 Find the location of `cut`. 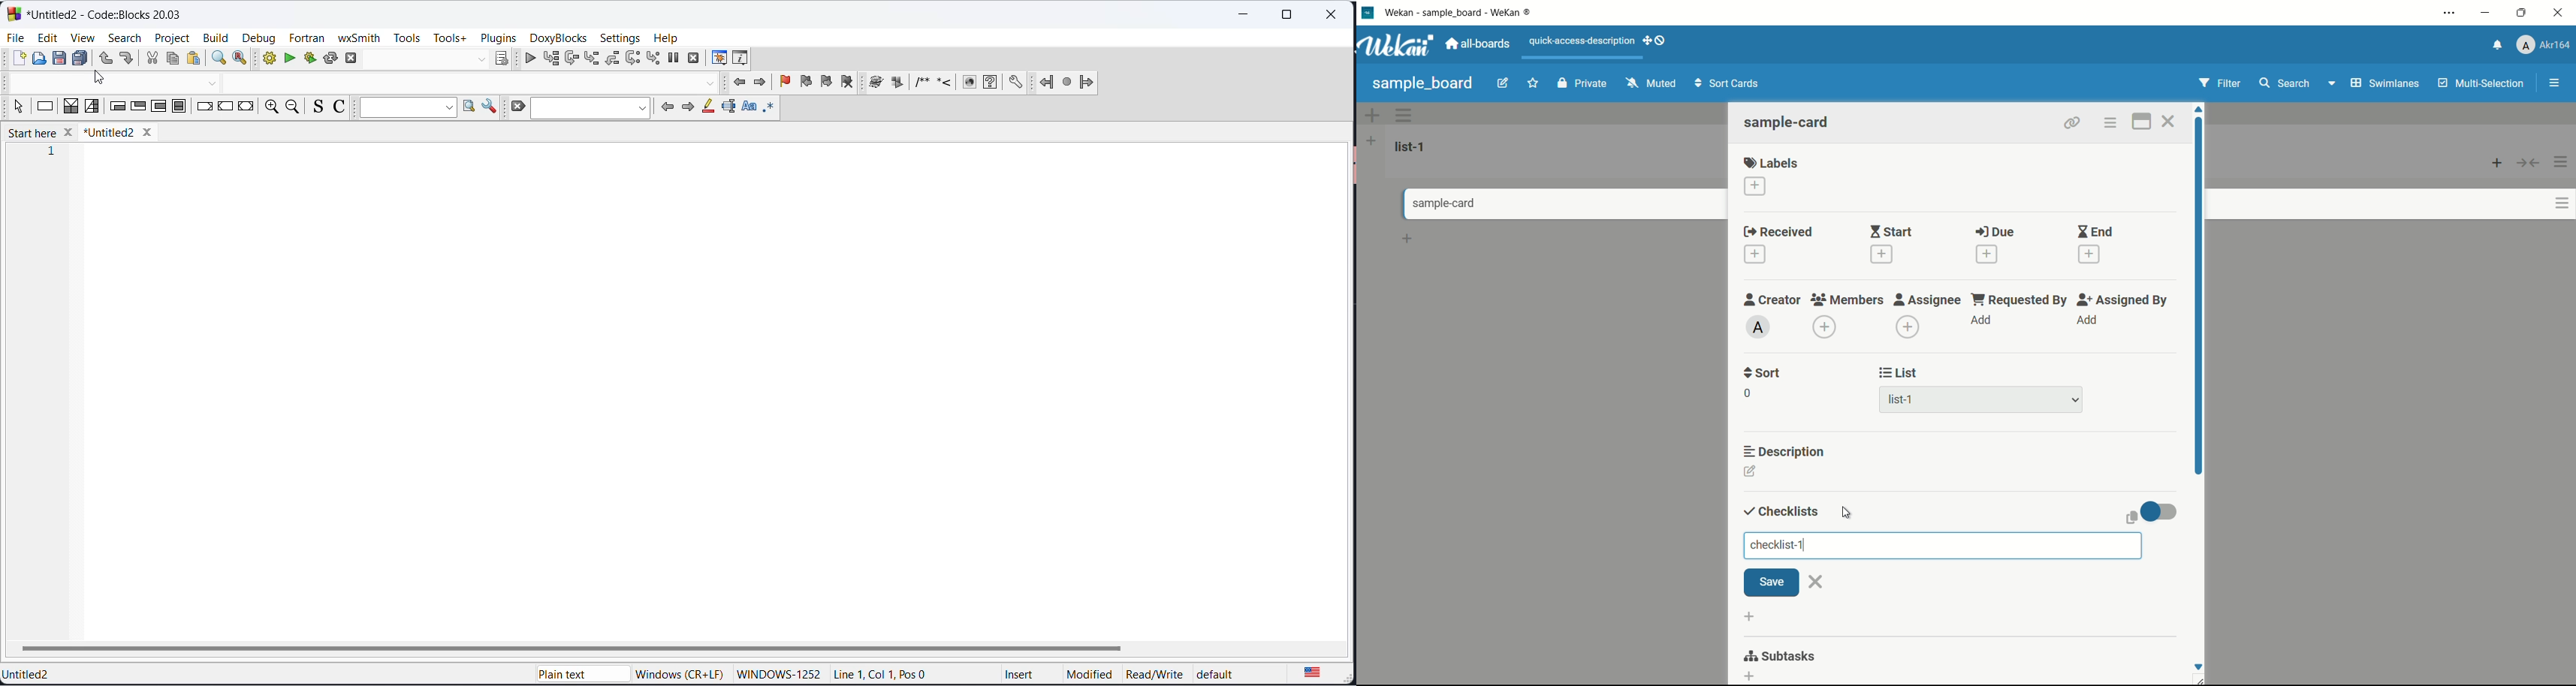

cut is located at coordinates (152, 59).